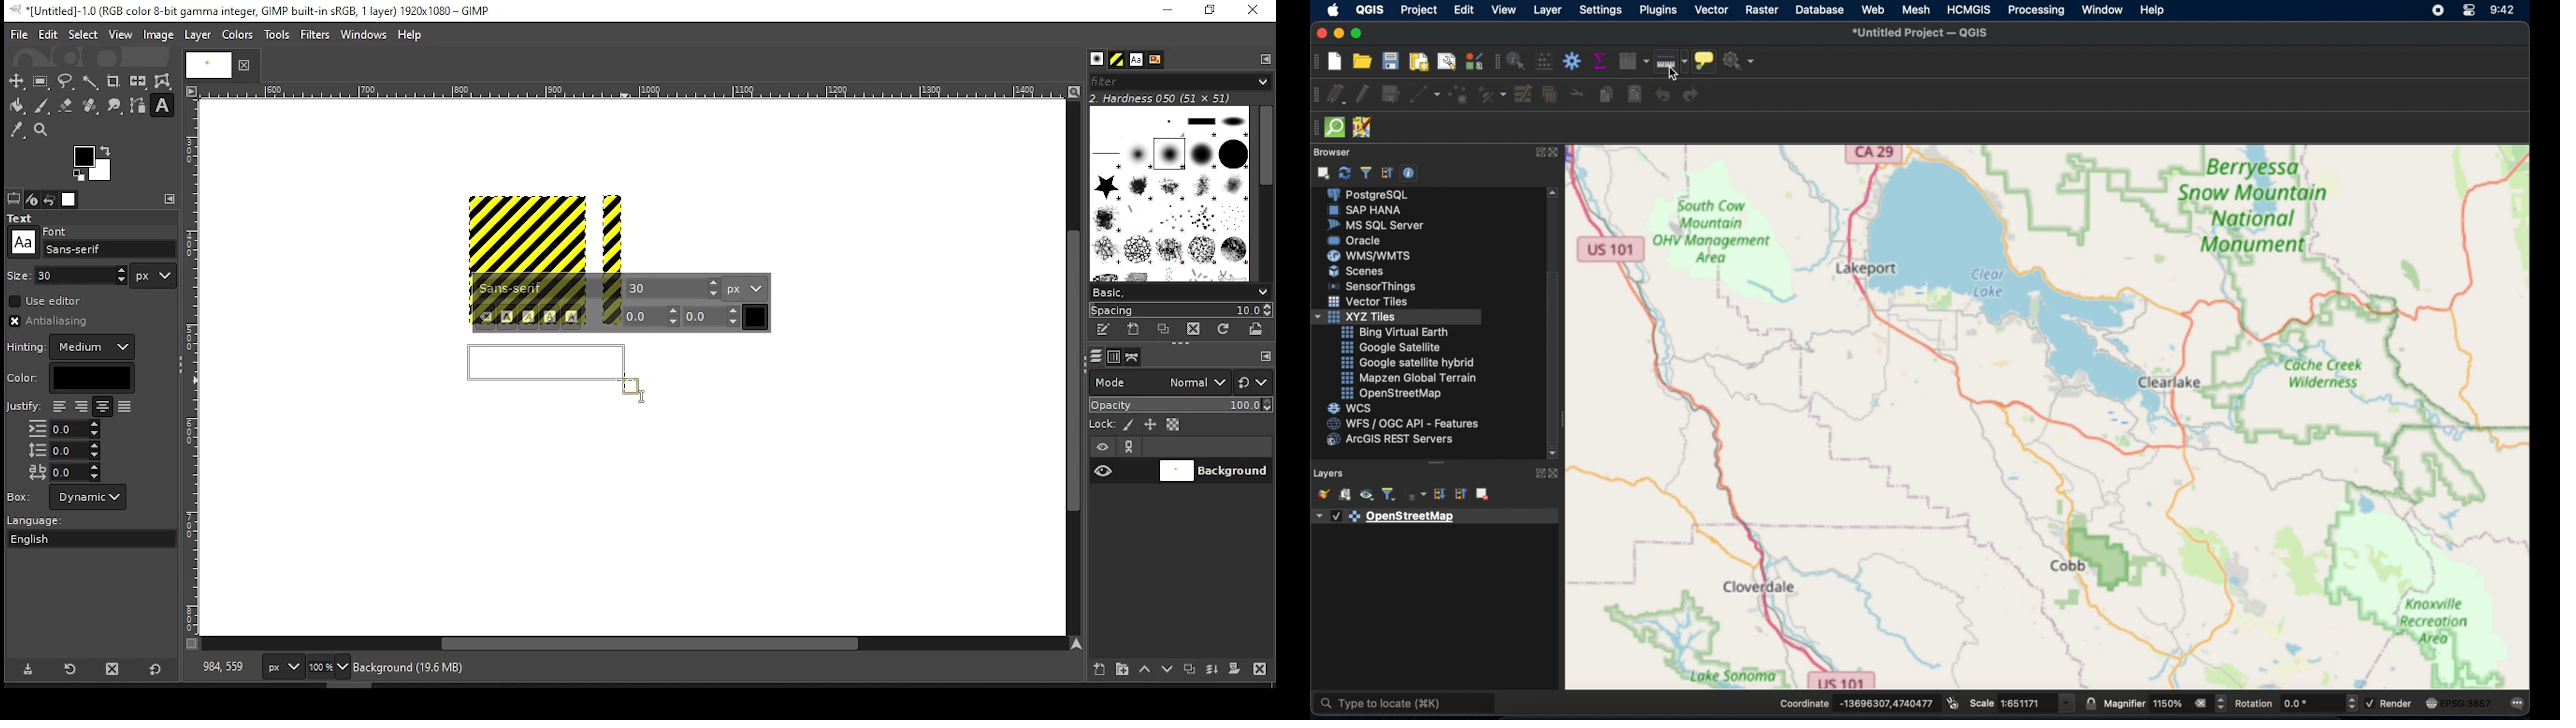 The height and width of the screenshot is (728, 2576). Describe the element at coordinates (1152, 425) in the screenshot. I see `lock size and positioning` at that location.